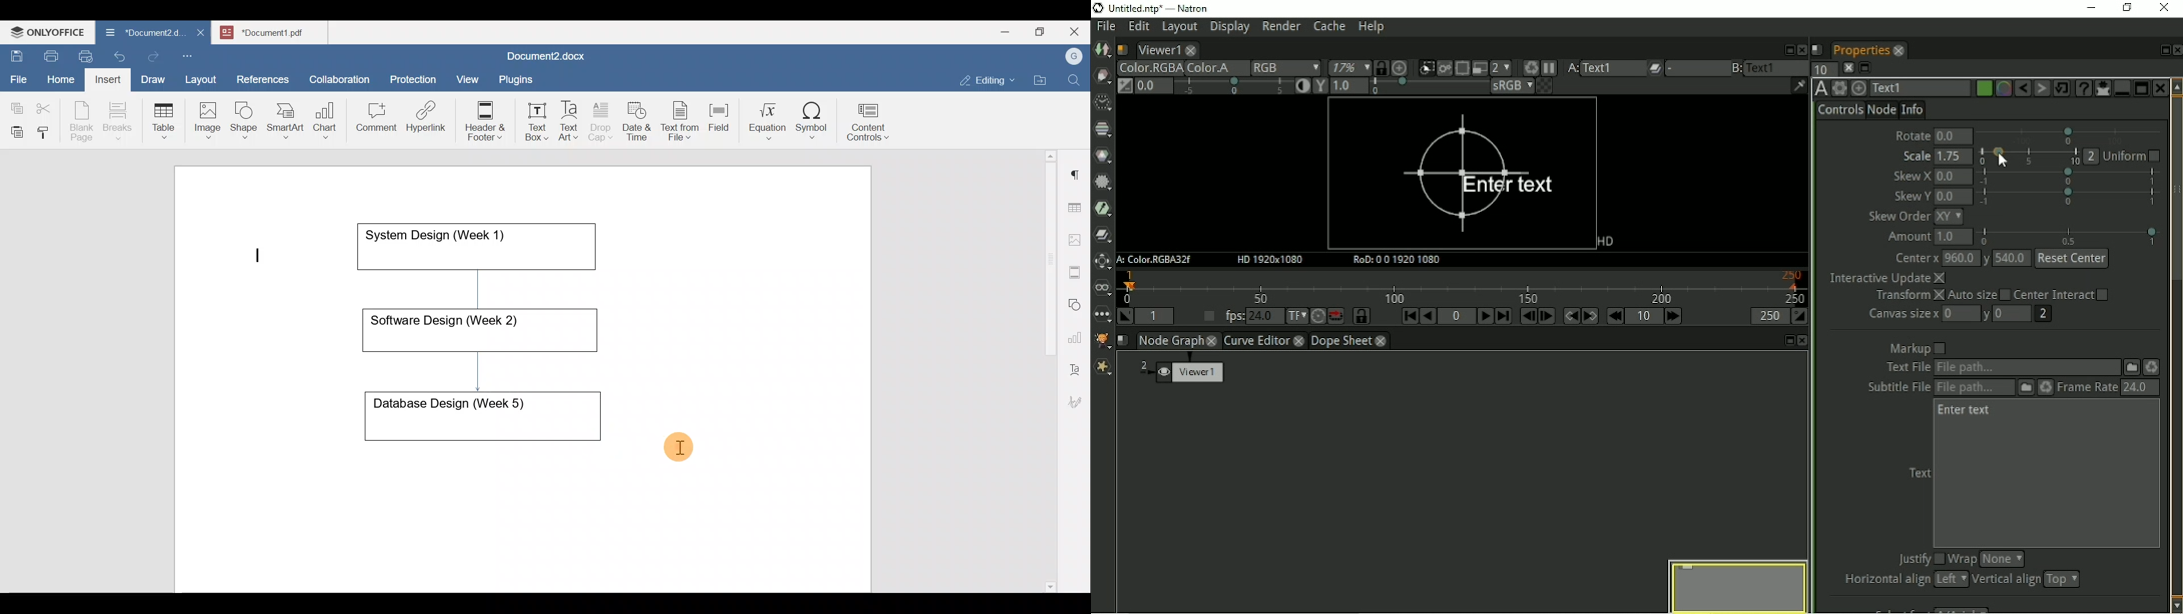  I want to click on Document name, so click(276, 31).